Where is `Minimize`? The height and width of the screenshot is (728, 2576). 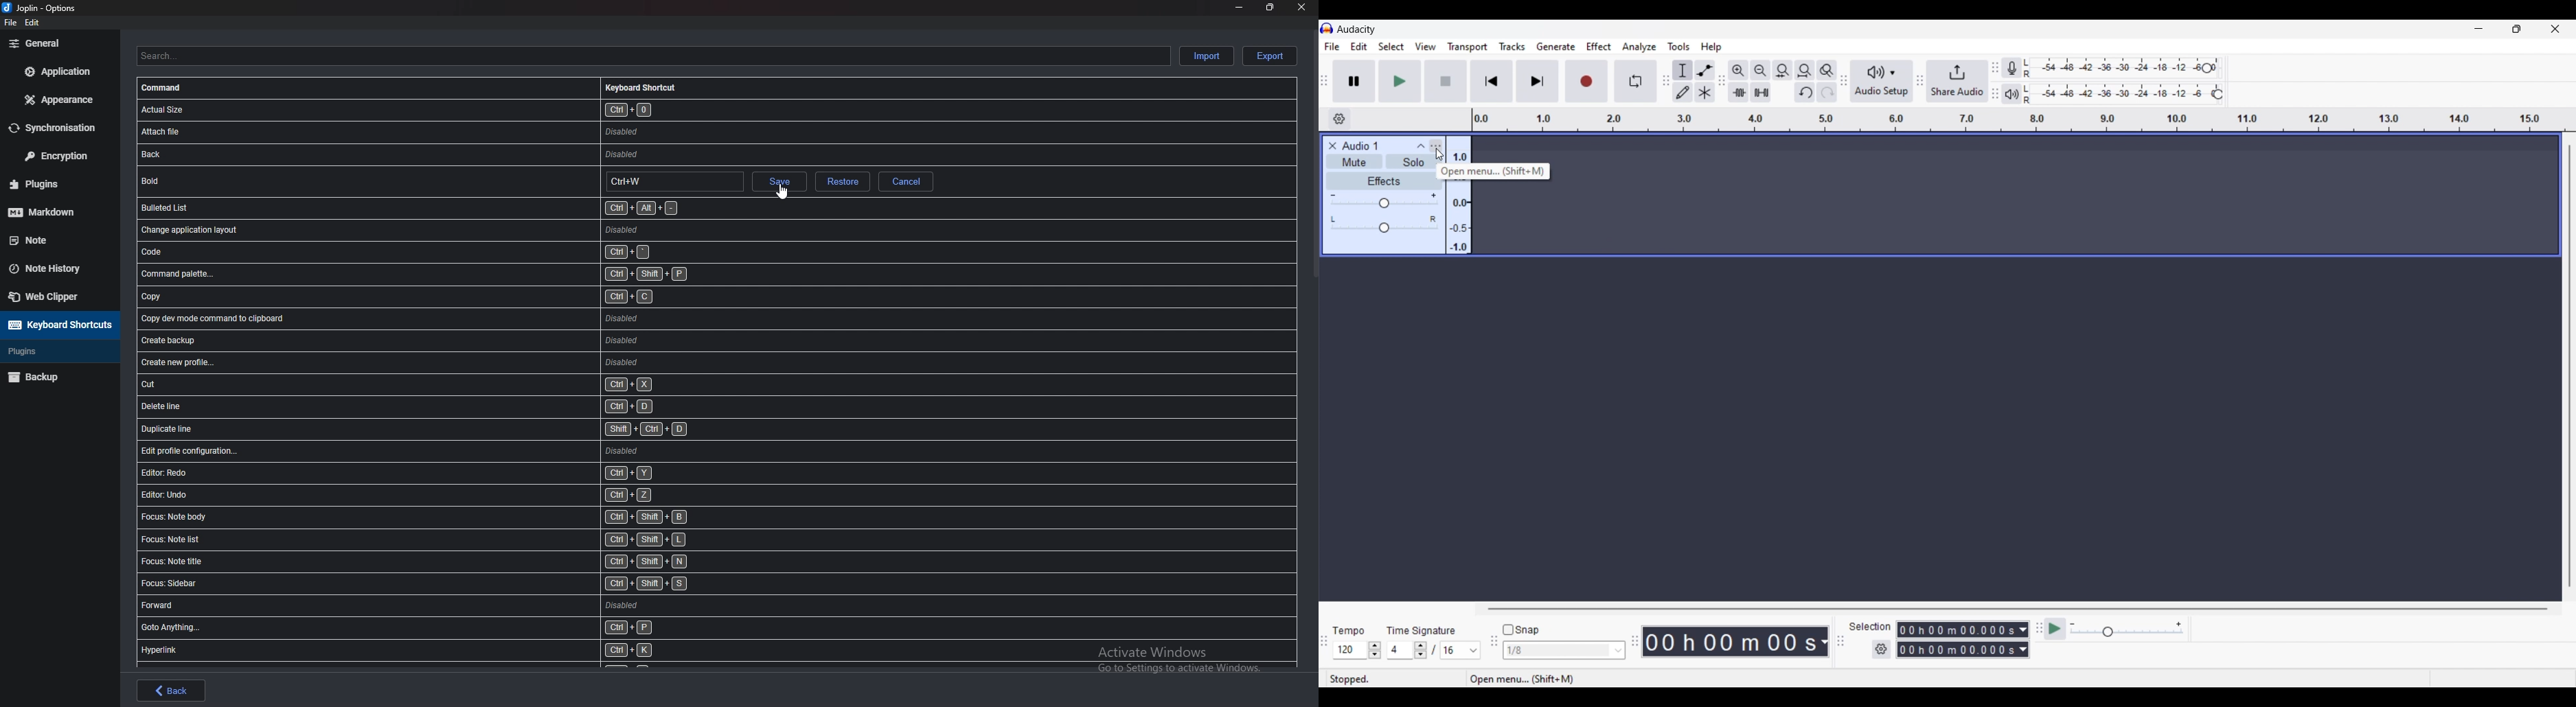 Minimize is located at coordinates (2478, 29).